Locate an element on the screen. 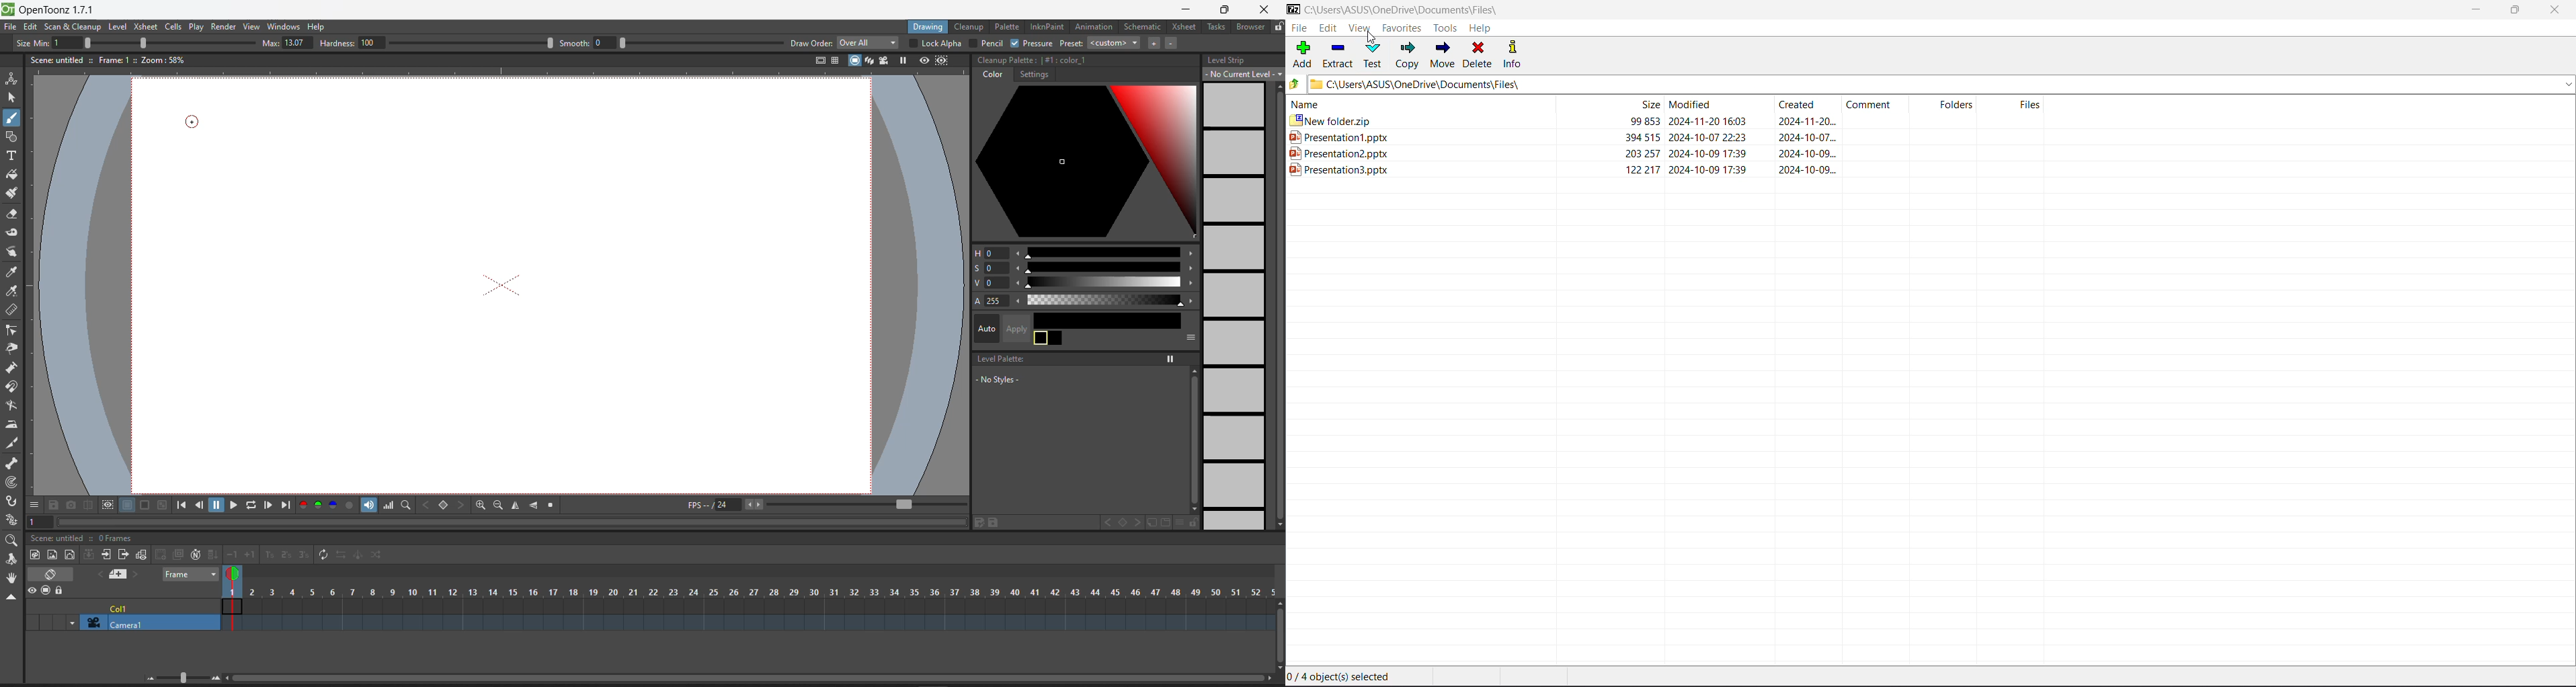 The image size is (2576, 700). comment is located at coordinates (1872, 103).